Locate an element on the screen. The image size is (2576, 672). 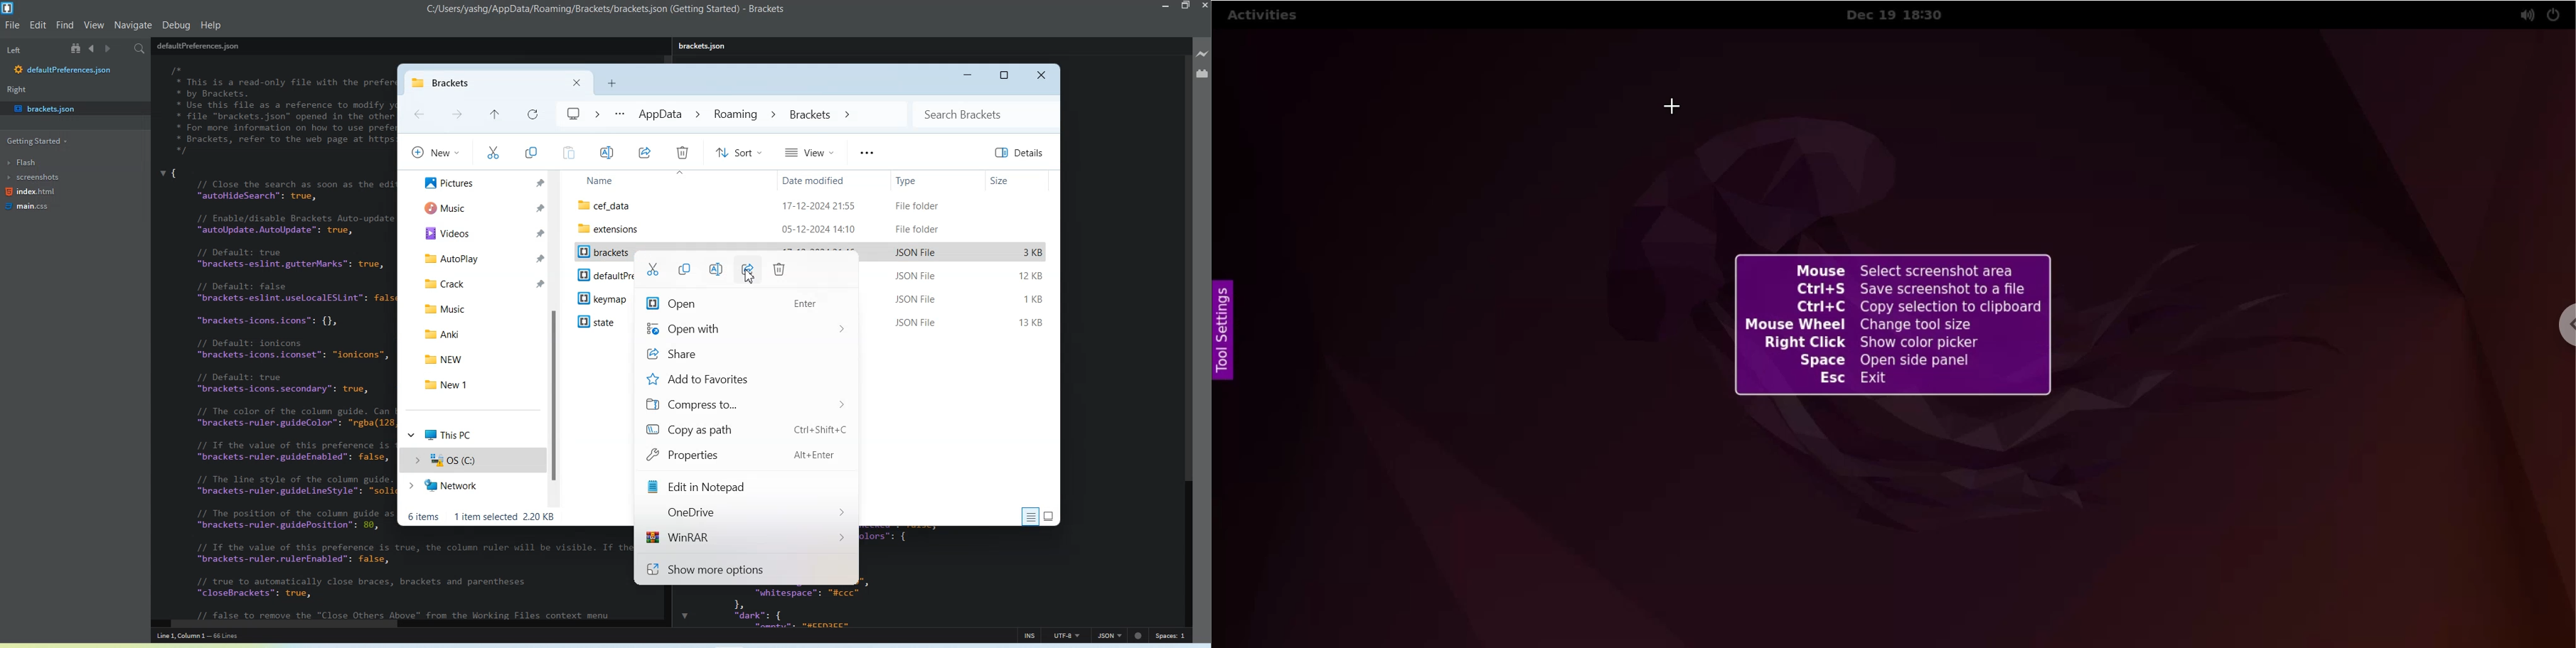
JSON is located at coordinates (1110, 635).